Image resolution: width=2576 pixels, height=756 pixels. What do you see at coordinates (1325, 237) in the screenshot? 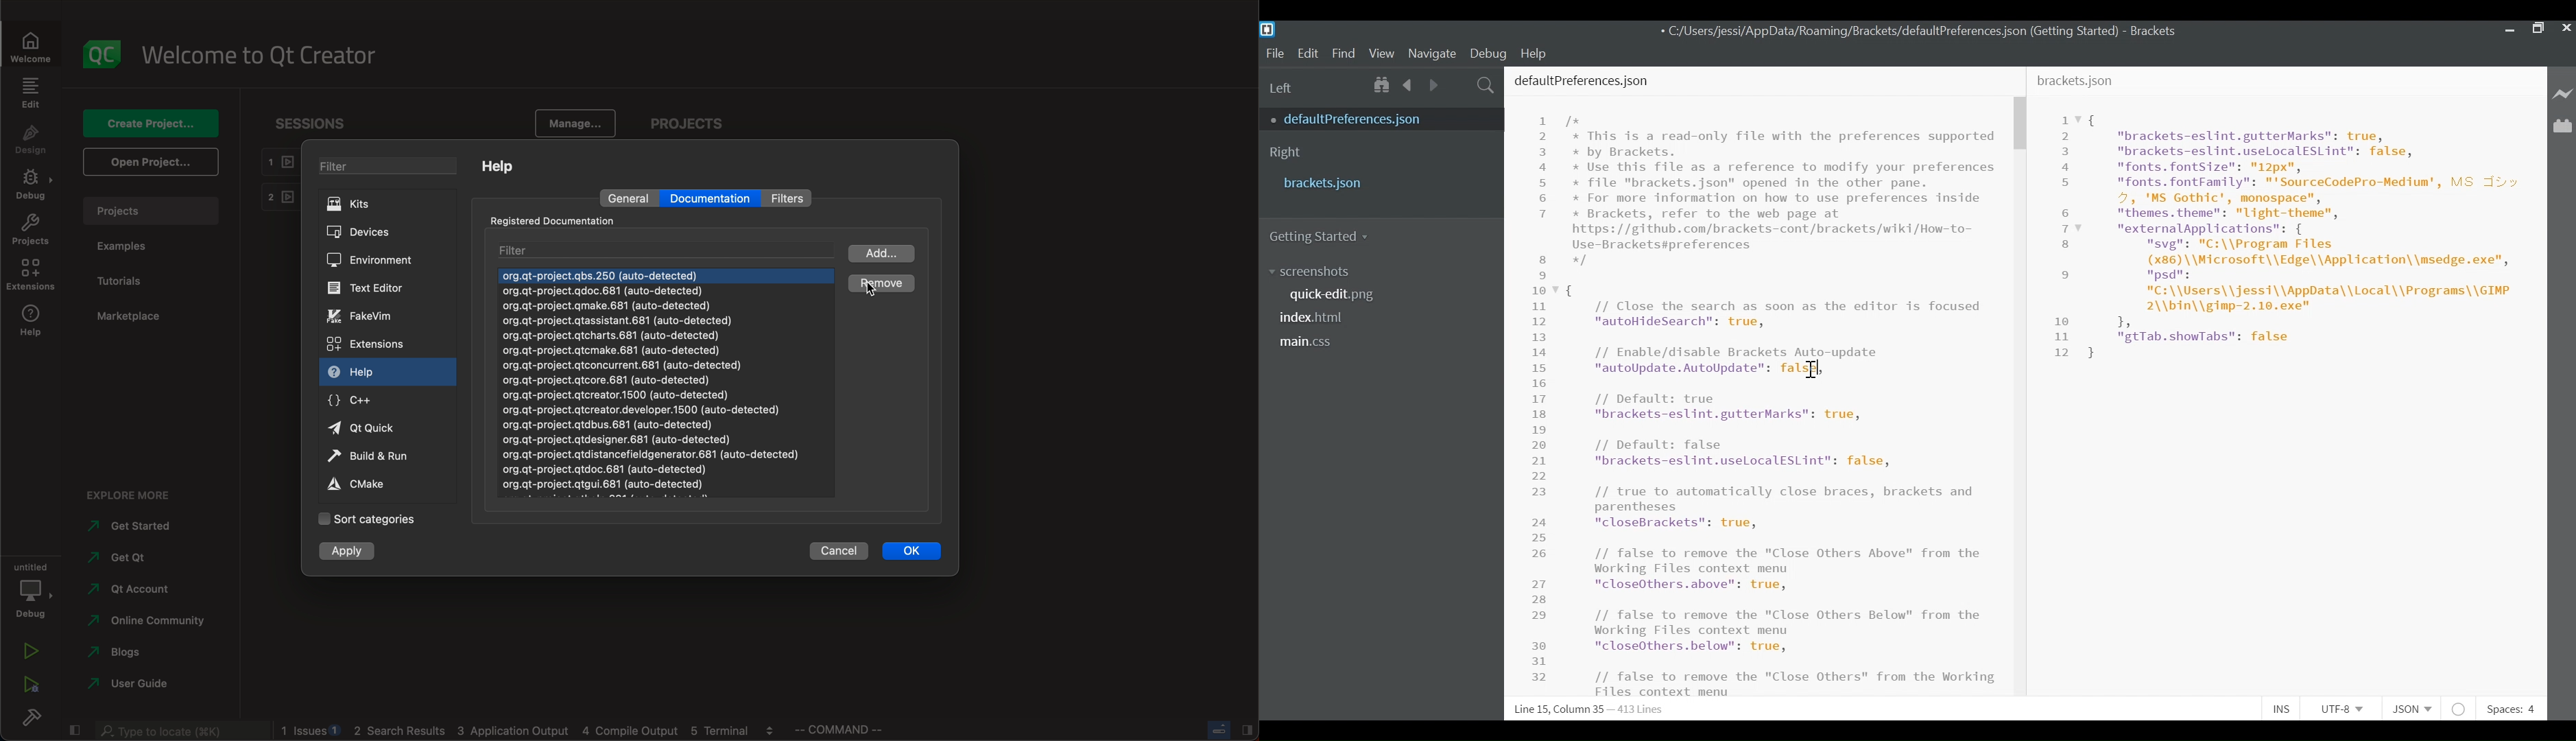
I see `Getting Started` at bounding box center [1325, 237].